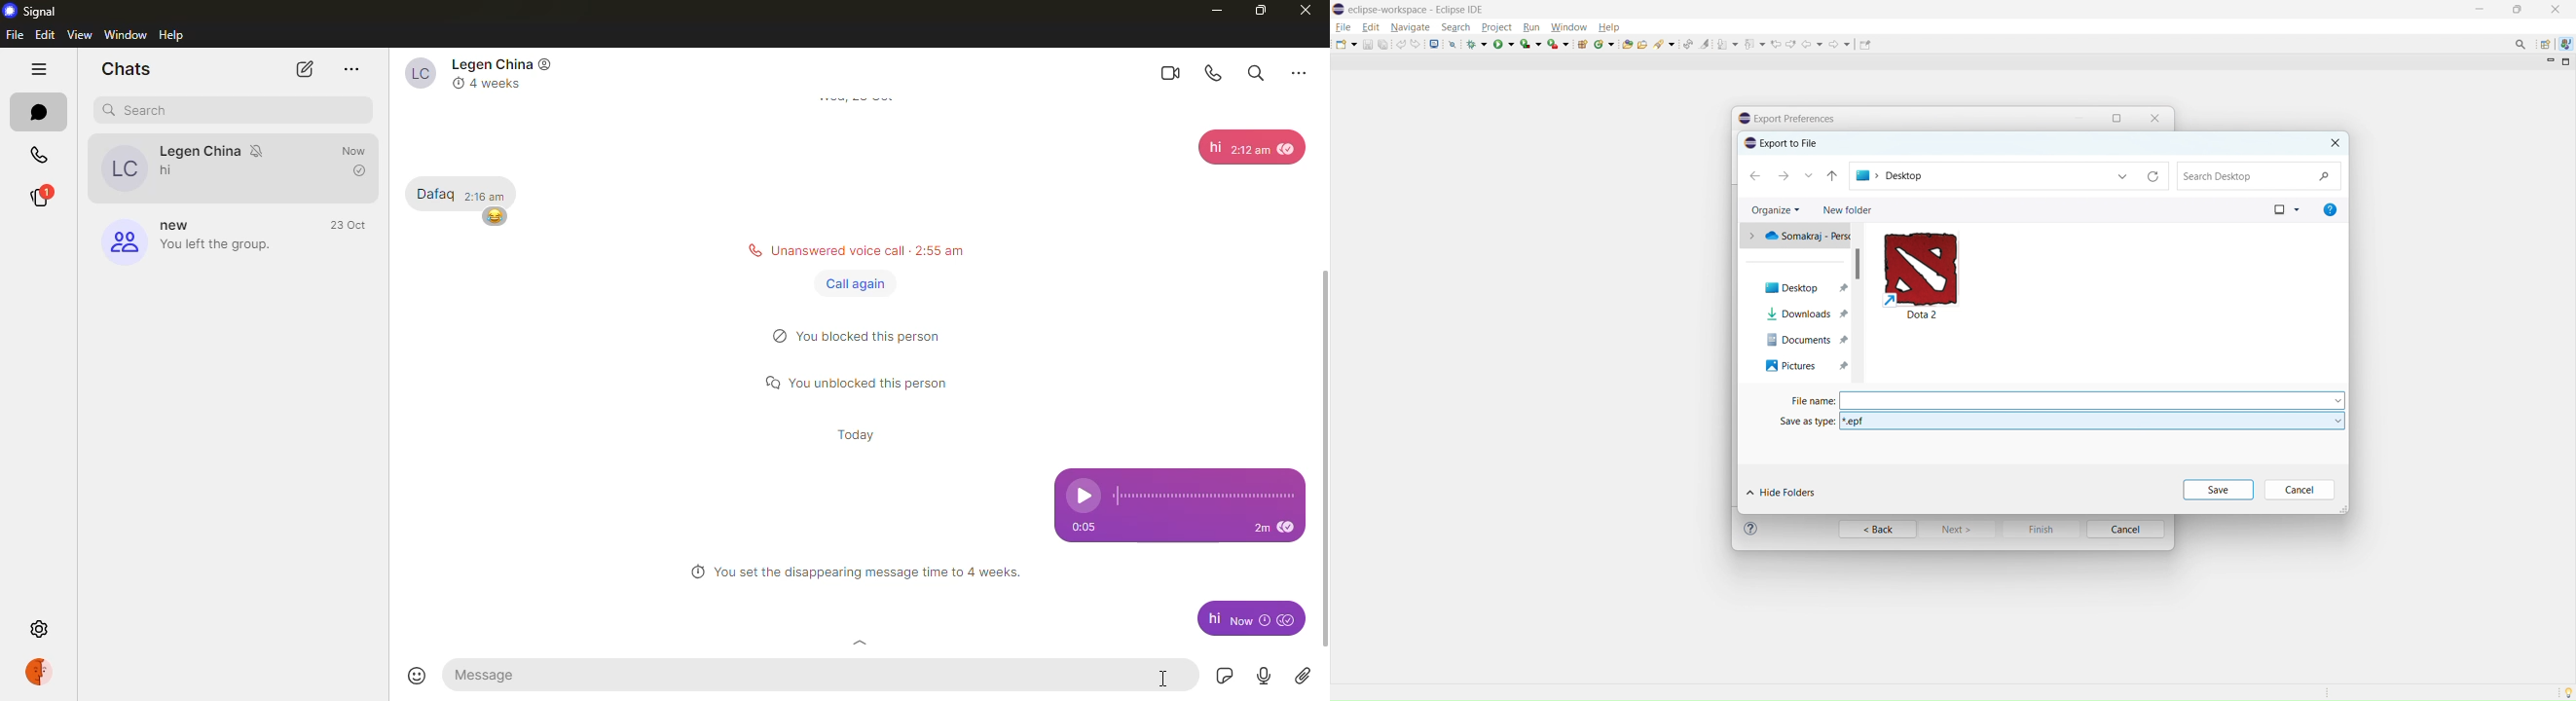 Image resolution: width=2576 pixels, height=728 pixels. I want to click on Desktop, so click(2009, 174).